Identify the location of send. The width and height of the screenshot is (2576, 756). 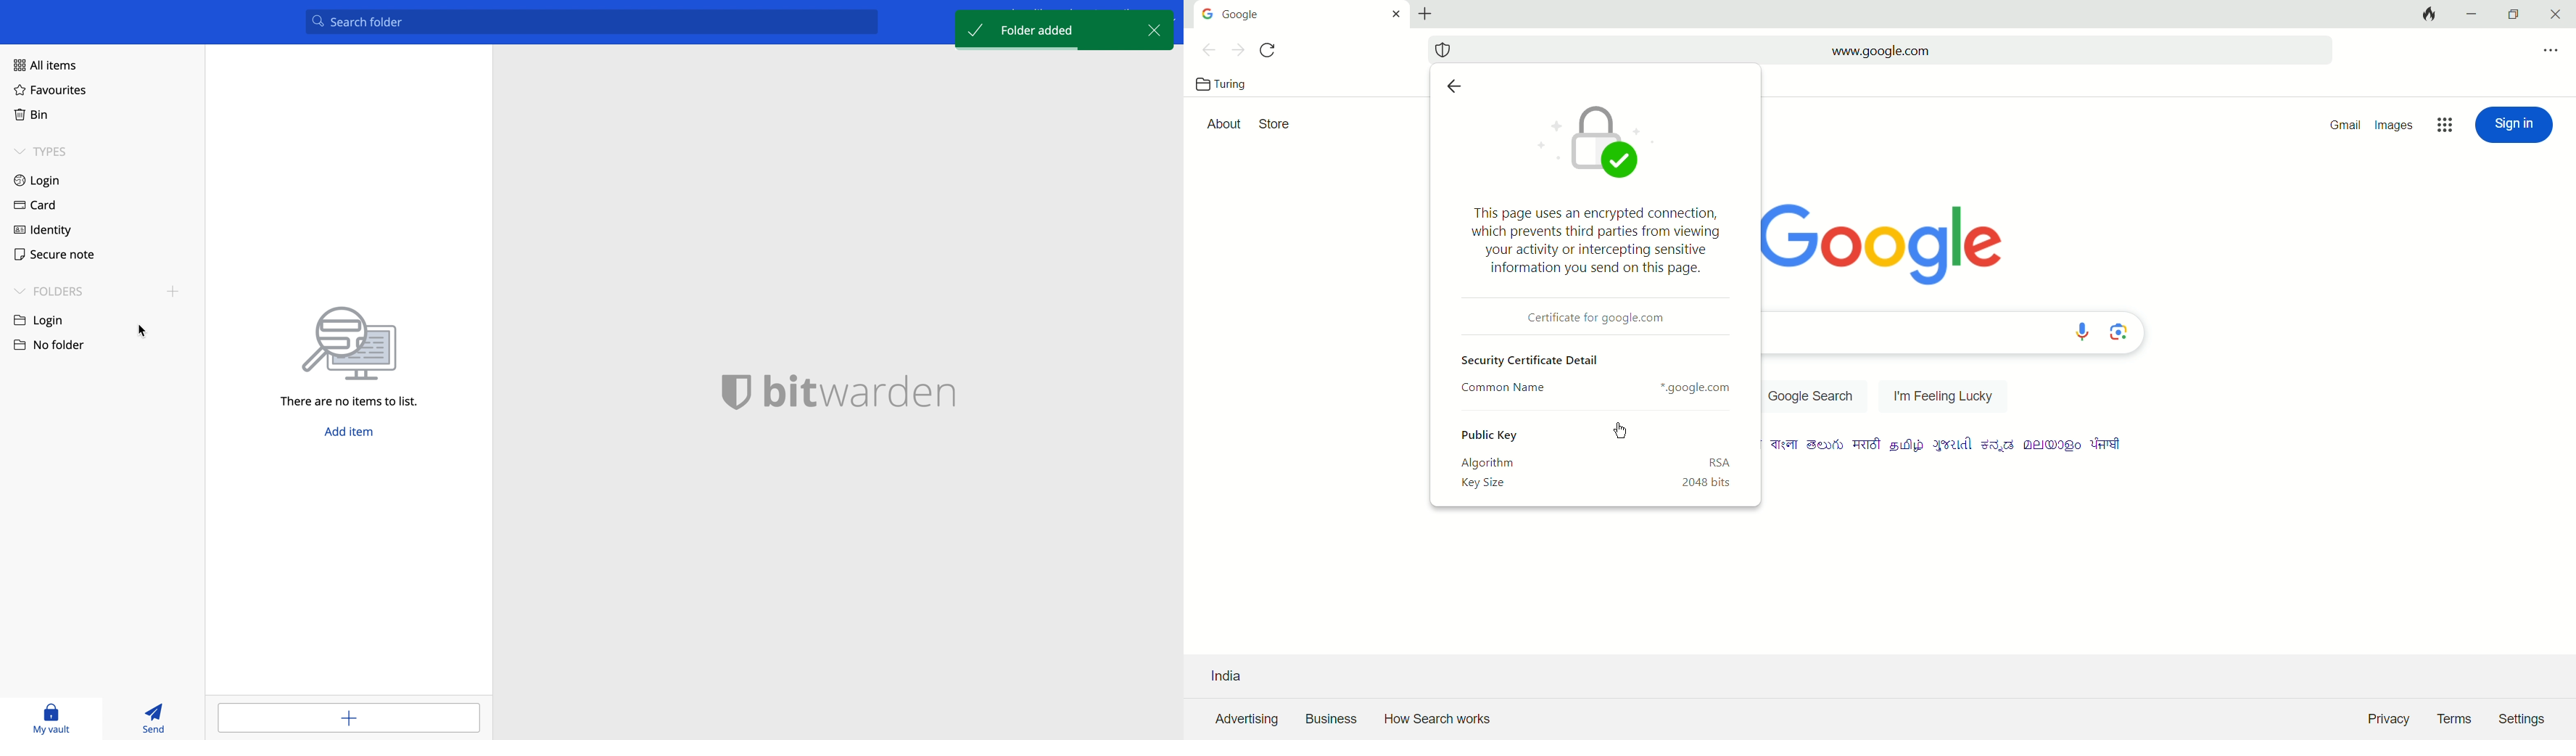
(156, 717).